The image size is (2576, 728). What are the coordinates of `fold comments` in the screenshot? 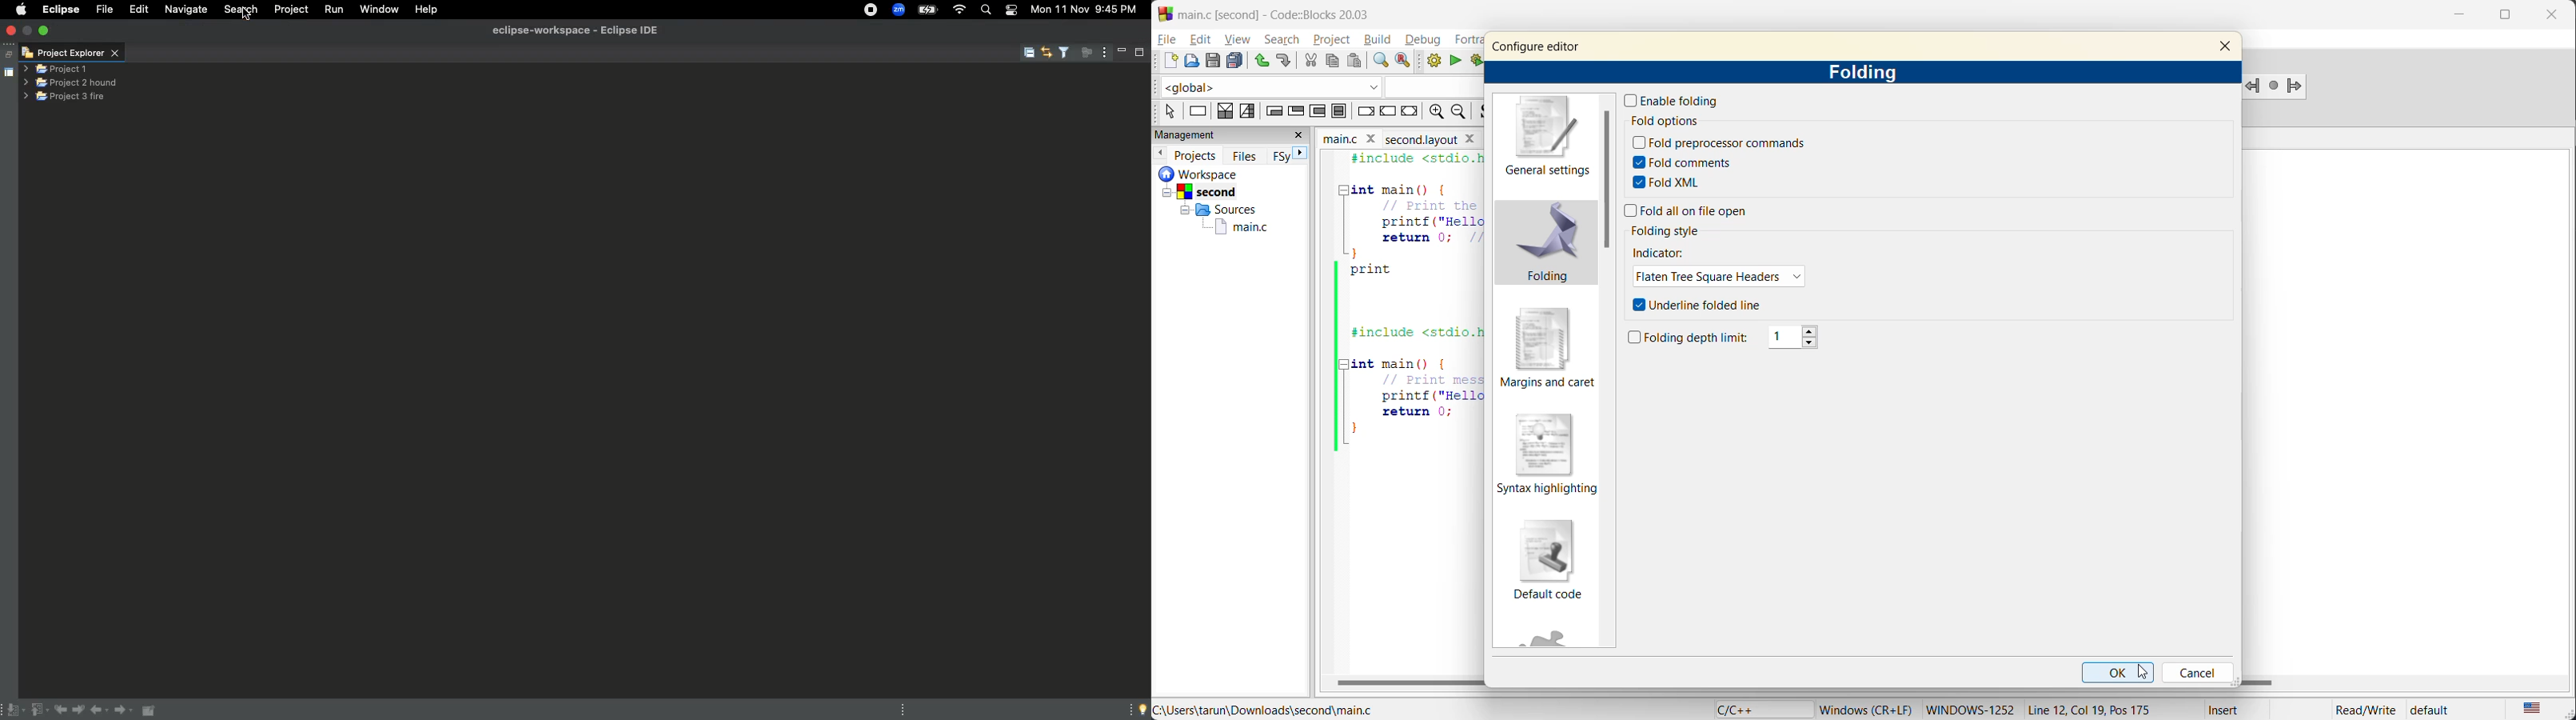 It's located at (1684, 162).